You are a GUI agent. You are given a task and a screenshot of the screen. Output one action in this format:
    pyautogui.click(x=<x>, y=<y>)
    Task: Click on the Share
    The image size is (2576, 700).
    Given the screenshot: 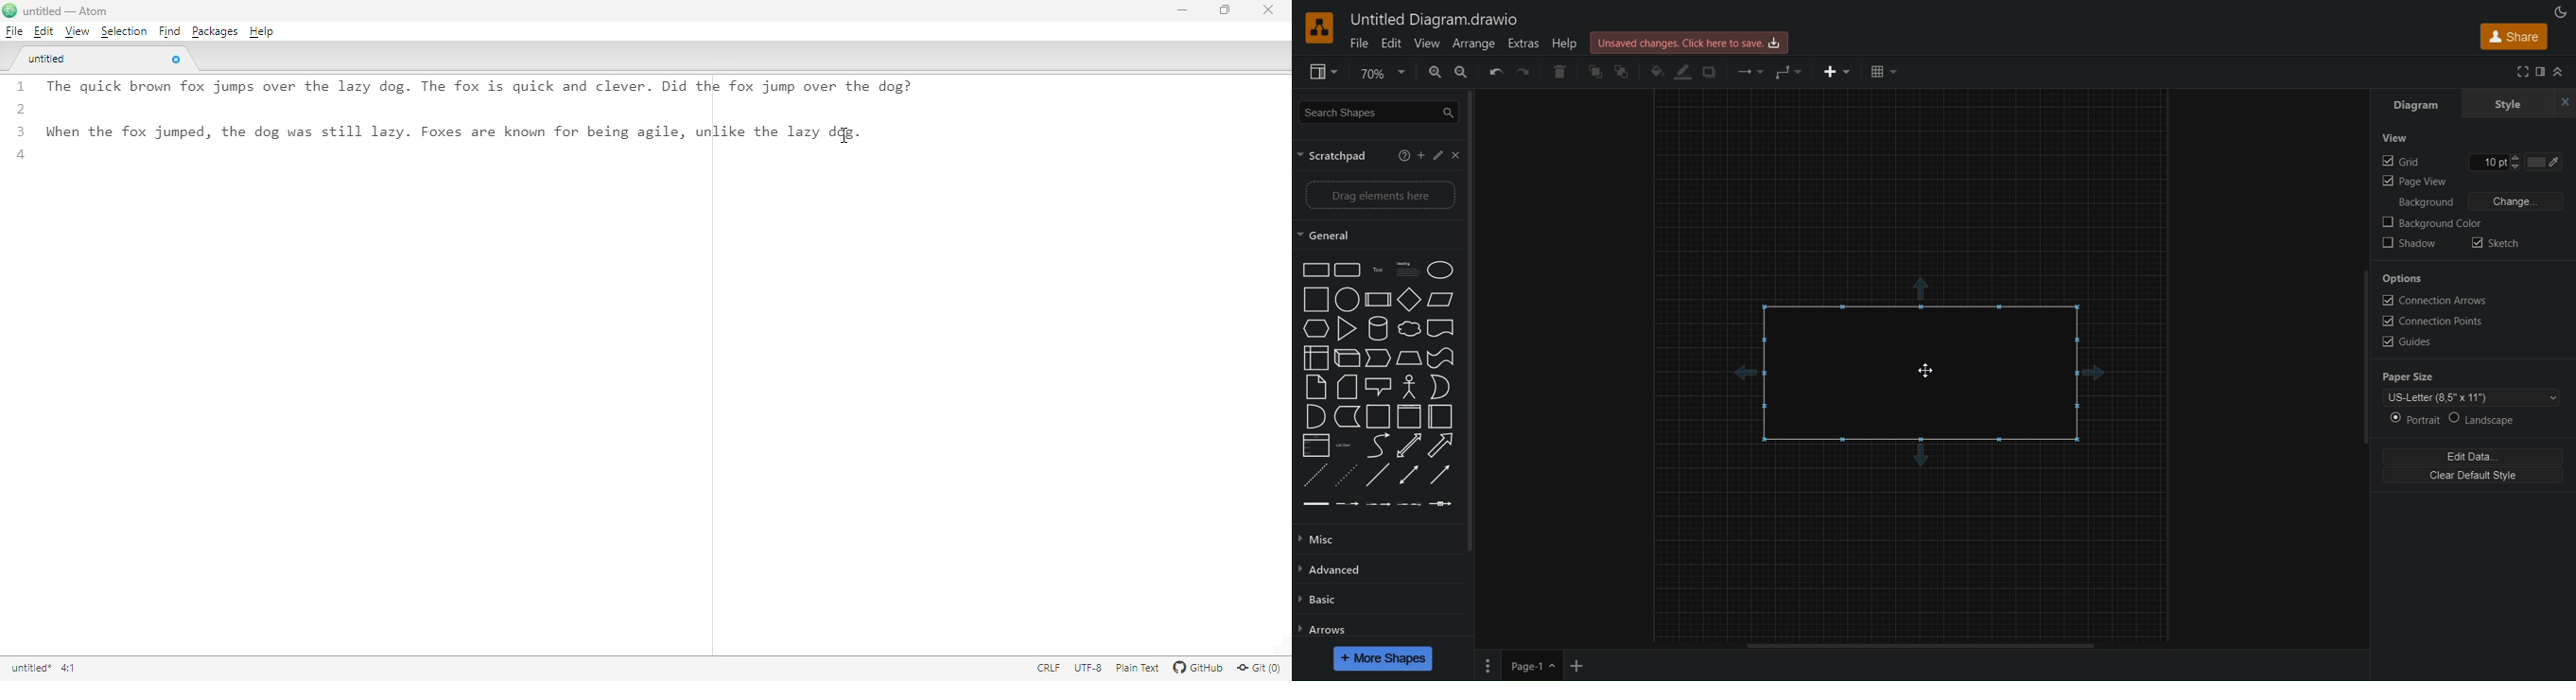 What is the action you would take?
    pyautogui.click(x=2512, y=36)
    